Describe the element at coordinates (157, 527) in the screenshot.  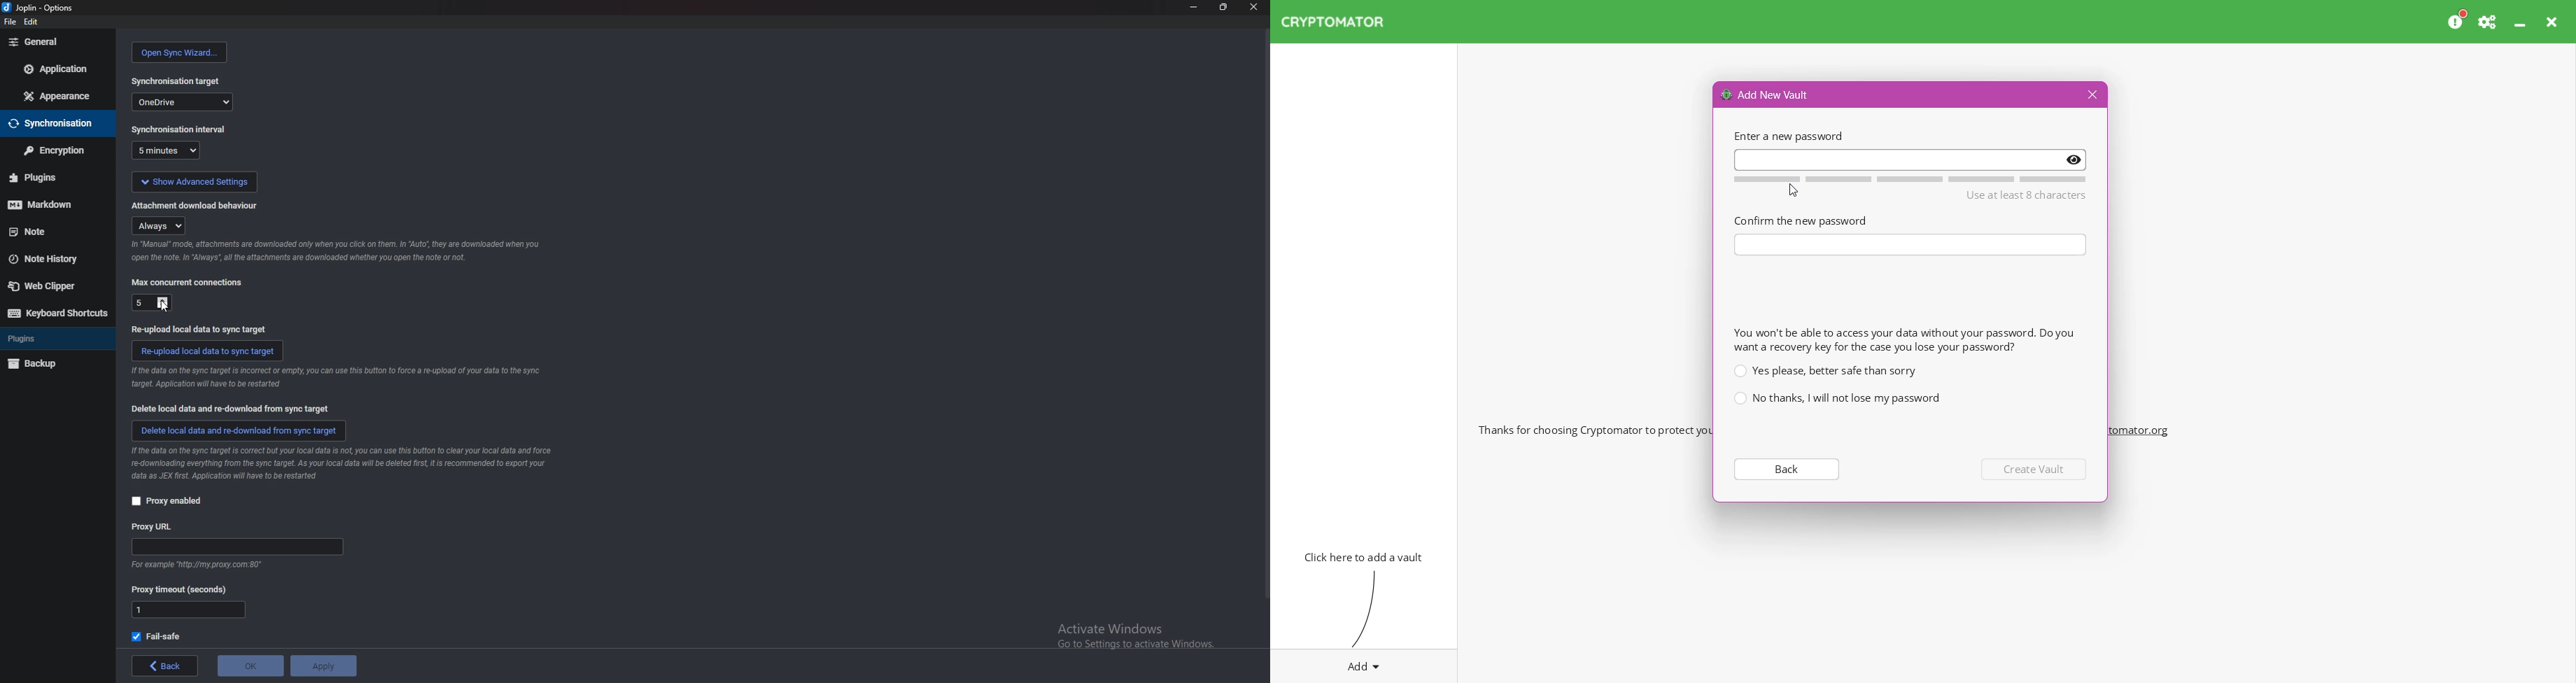
I see `proxy url` at that location.